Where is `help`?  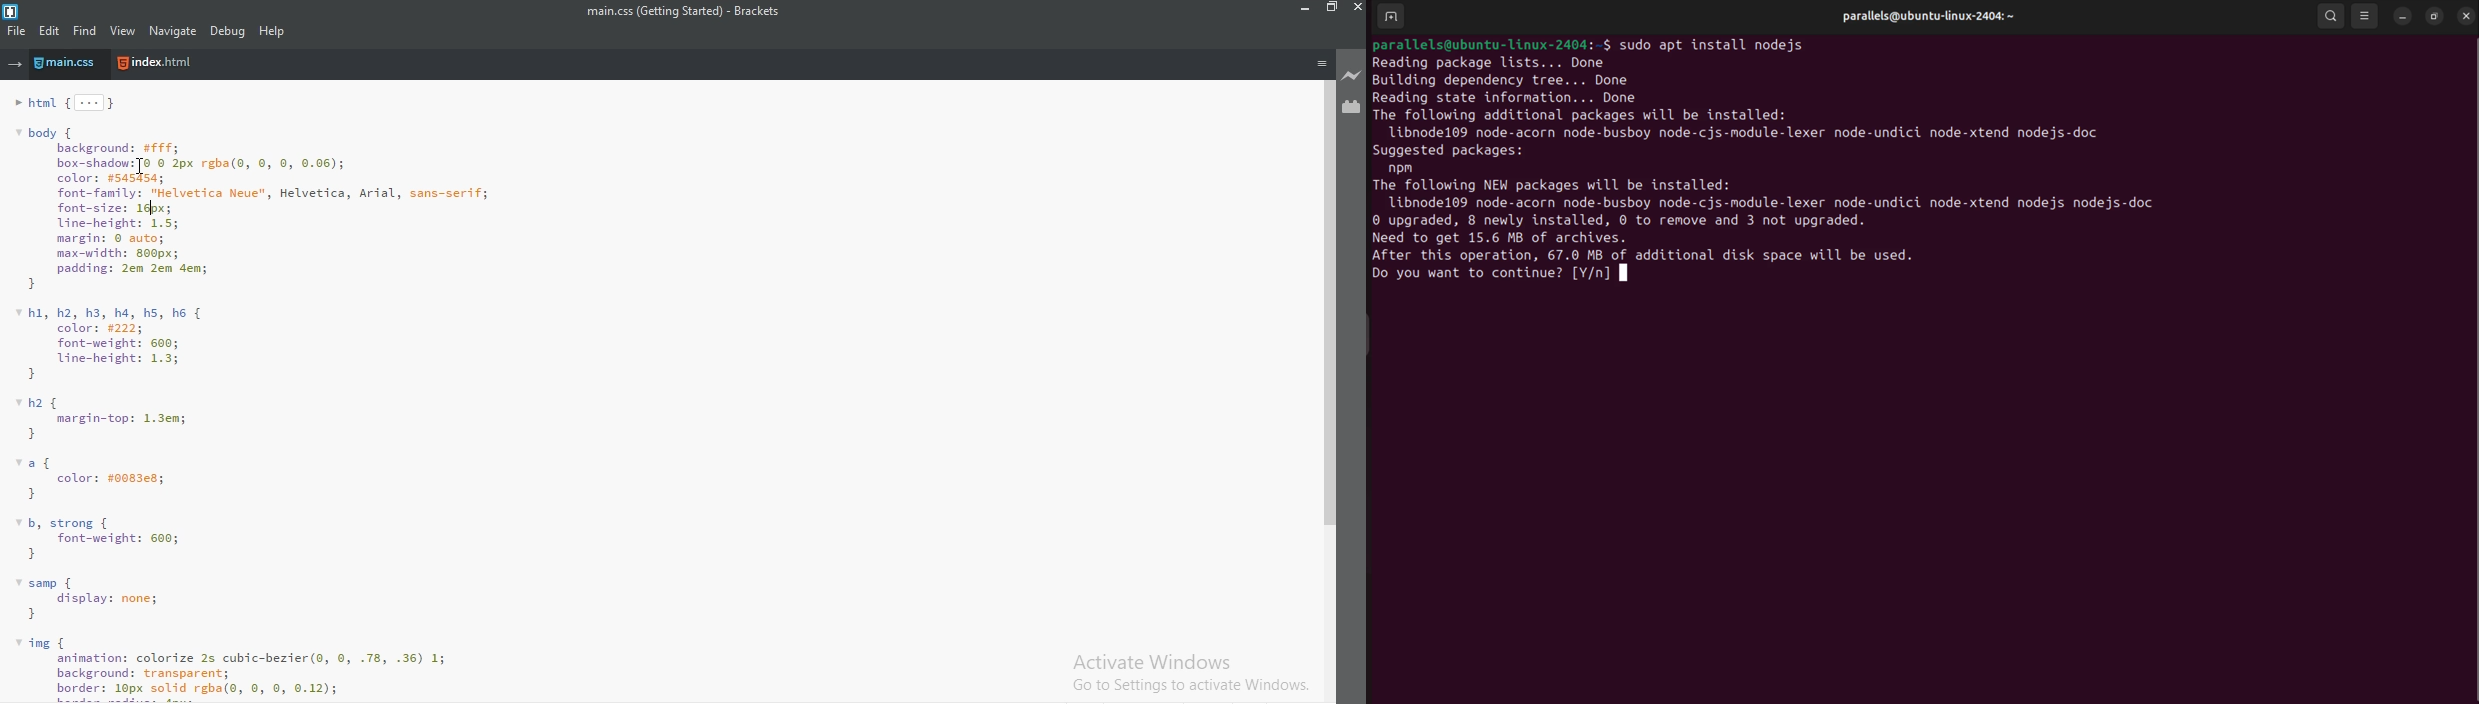
help is located at coordinates (274, 31).